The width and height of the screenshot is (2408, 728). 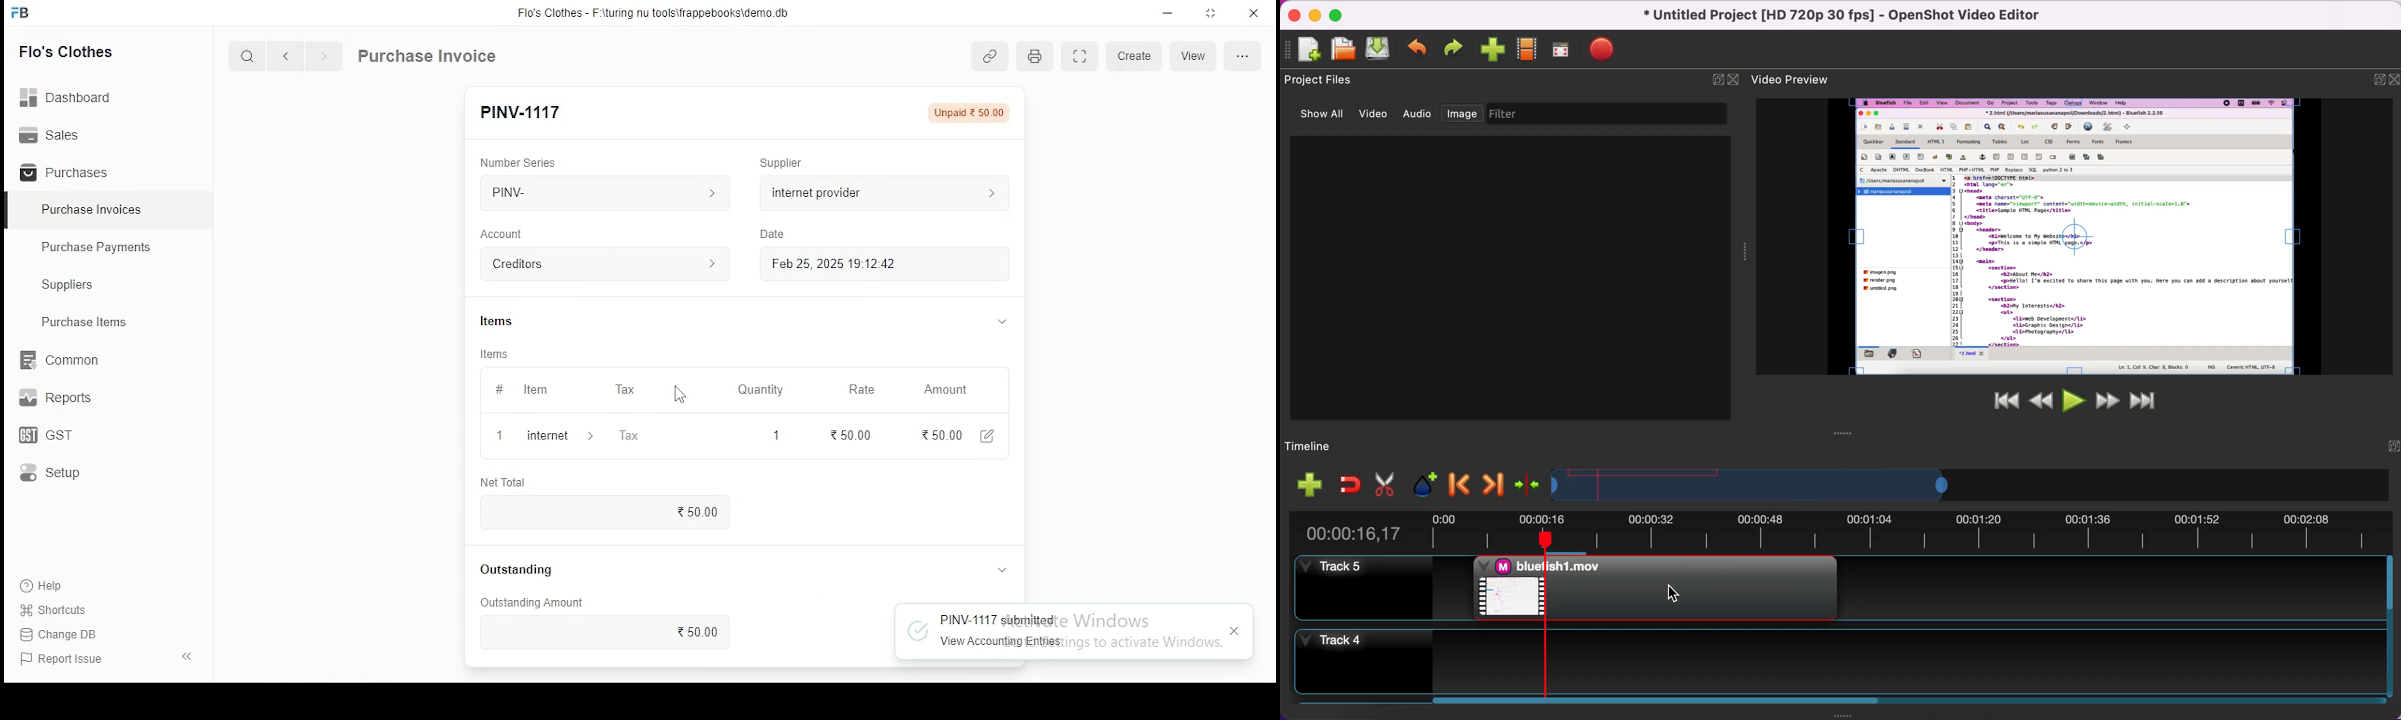 What do you see at coordinates (287, 57) in the screenshot?
I see `previous` at bounding box center [287, 57].